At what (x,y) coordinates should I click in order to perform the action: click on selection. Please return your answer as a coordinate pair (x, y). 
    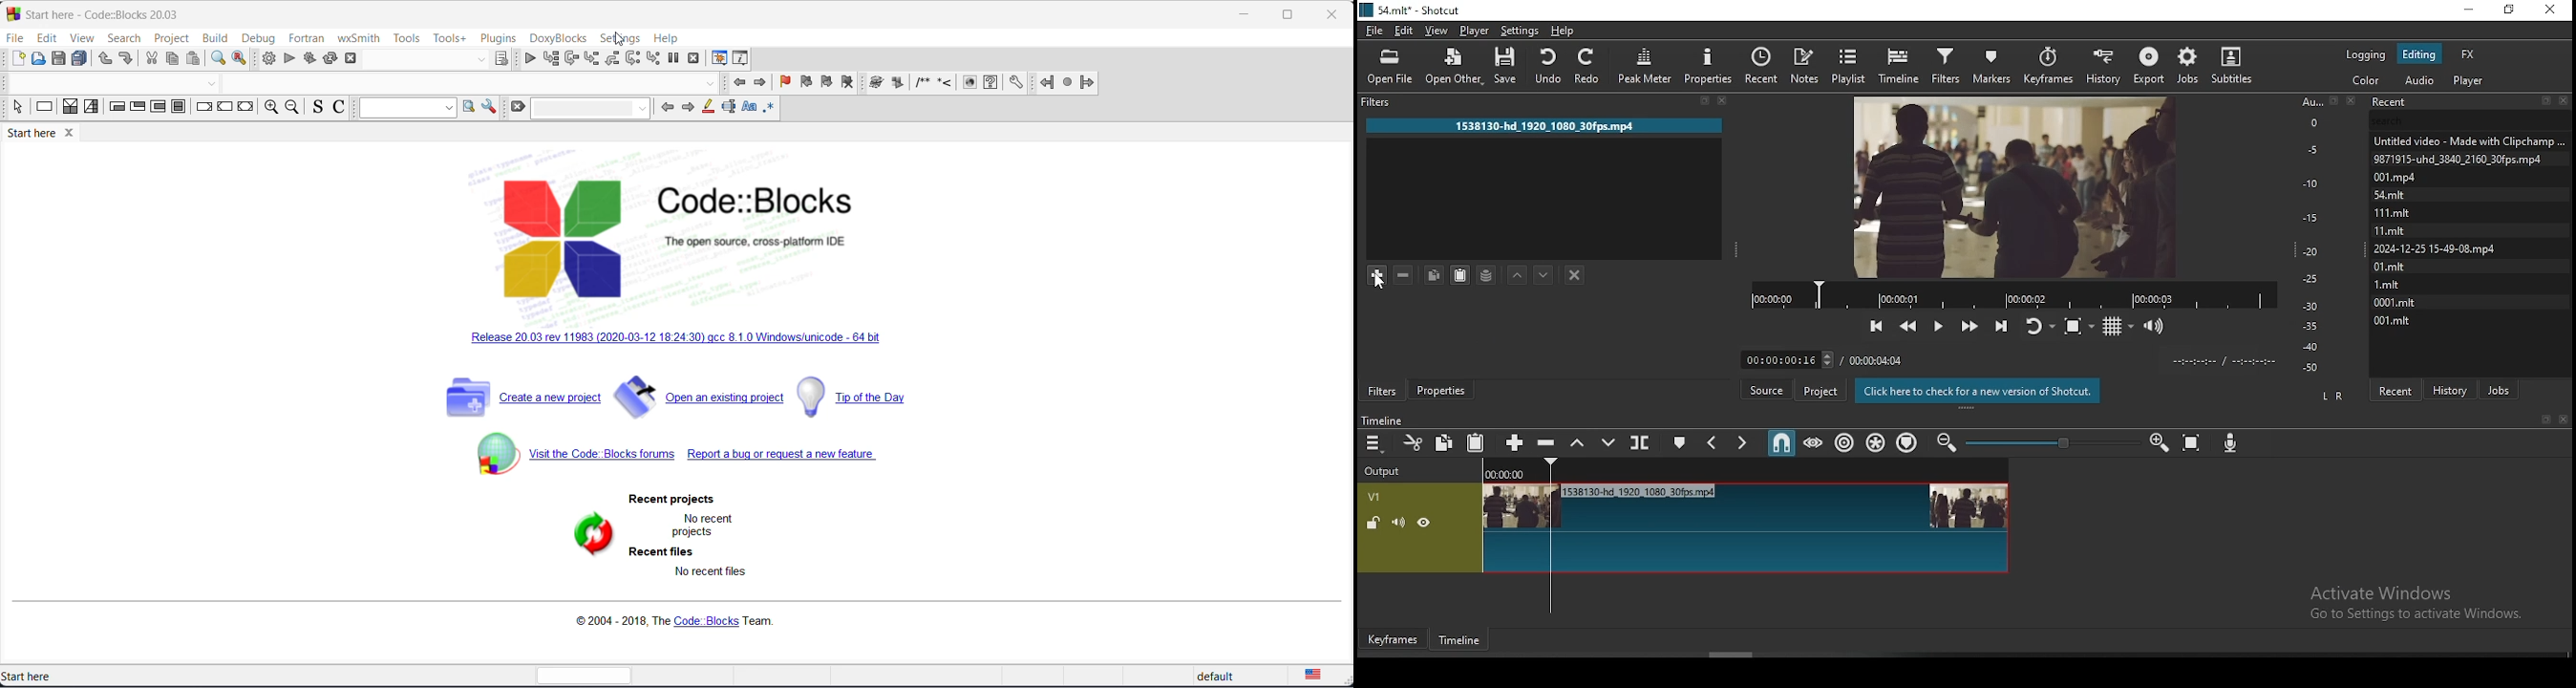
    Looking at the image, I should click on (19, 107).